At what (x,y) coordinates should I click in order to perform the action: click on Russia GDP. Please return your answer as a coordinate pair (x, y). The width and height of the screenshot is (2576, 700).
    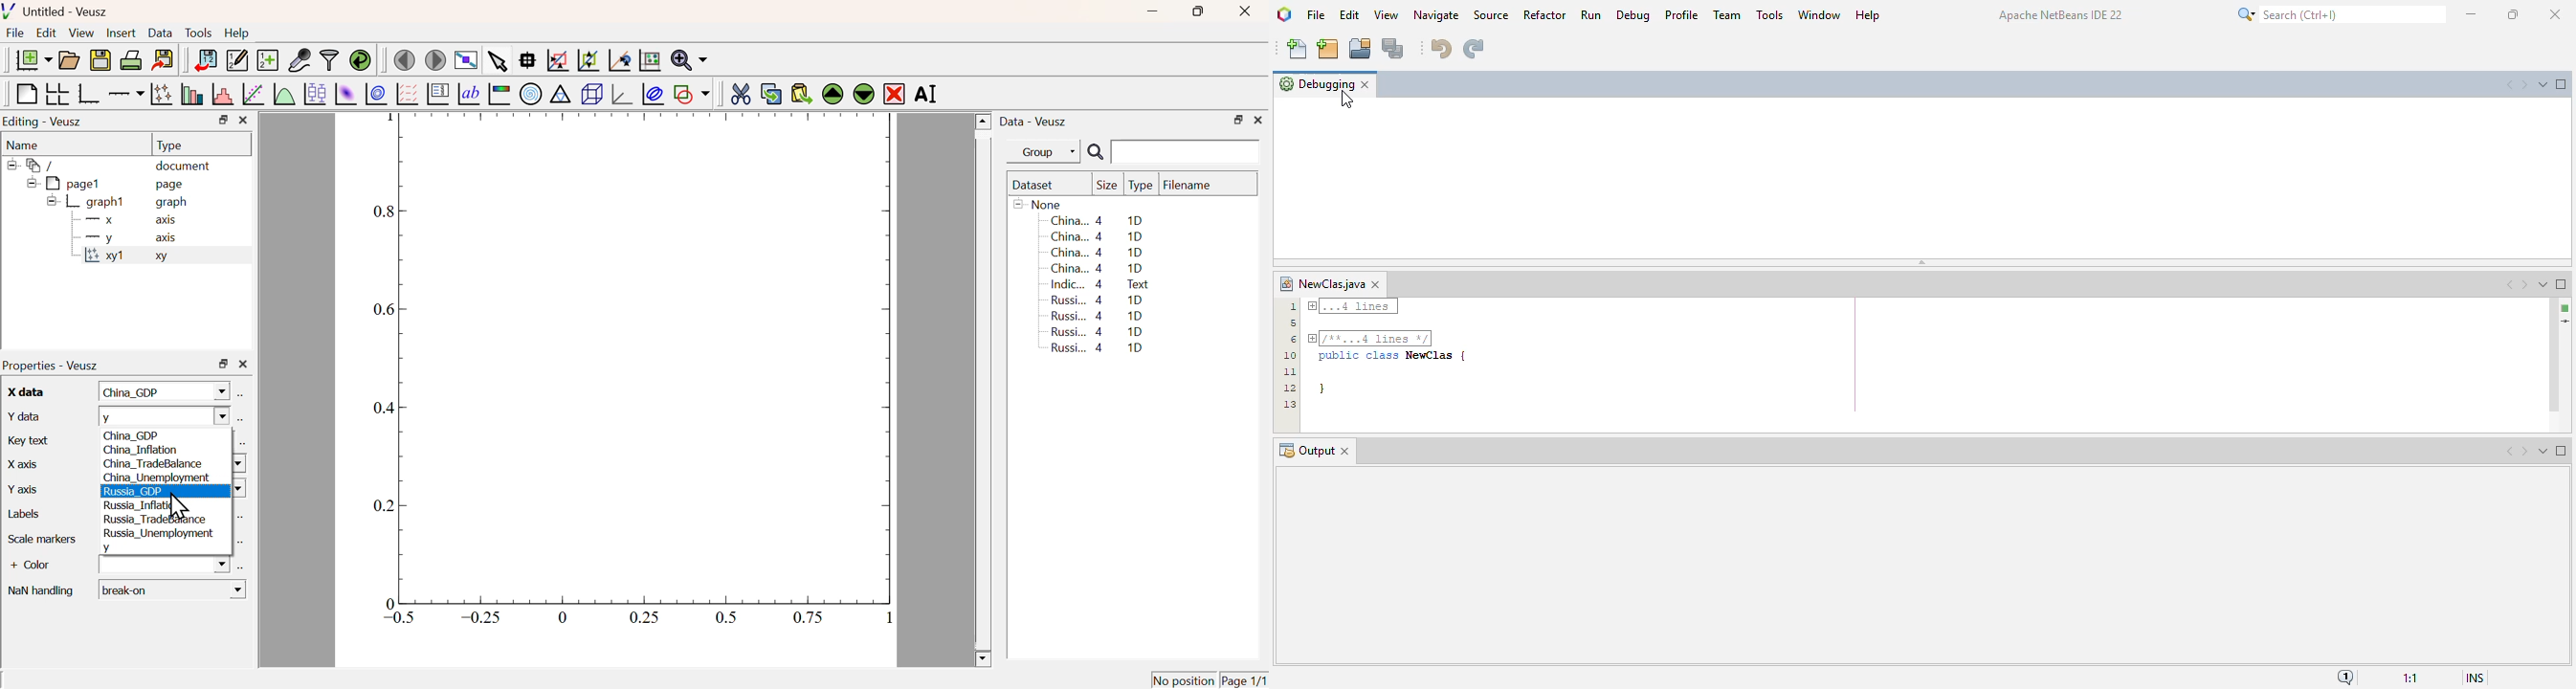
    Looking at the image, I should click on (136, 492).